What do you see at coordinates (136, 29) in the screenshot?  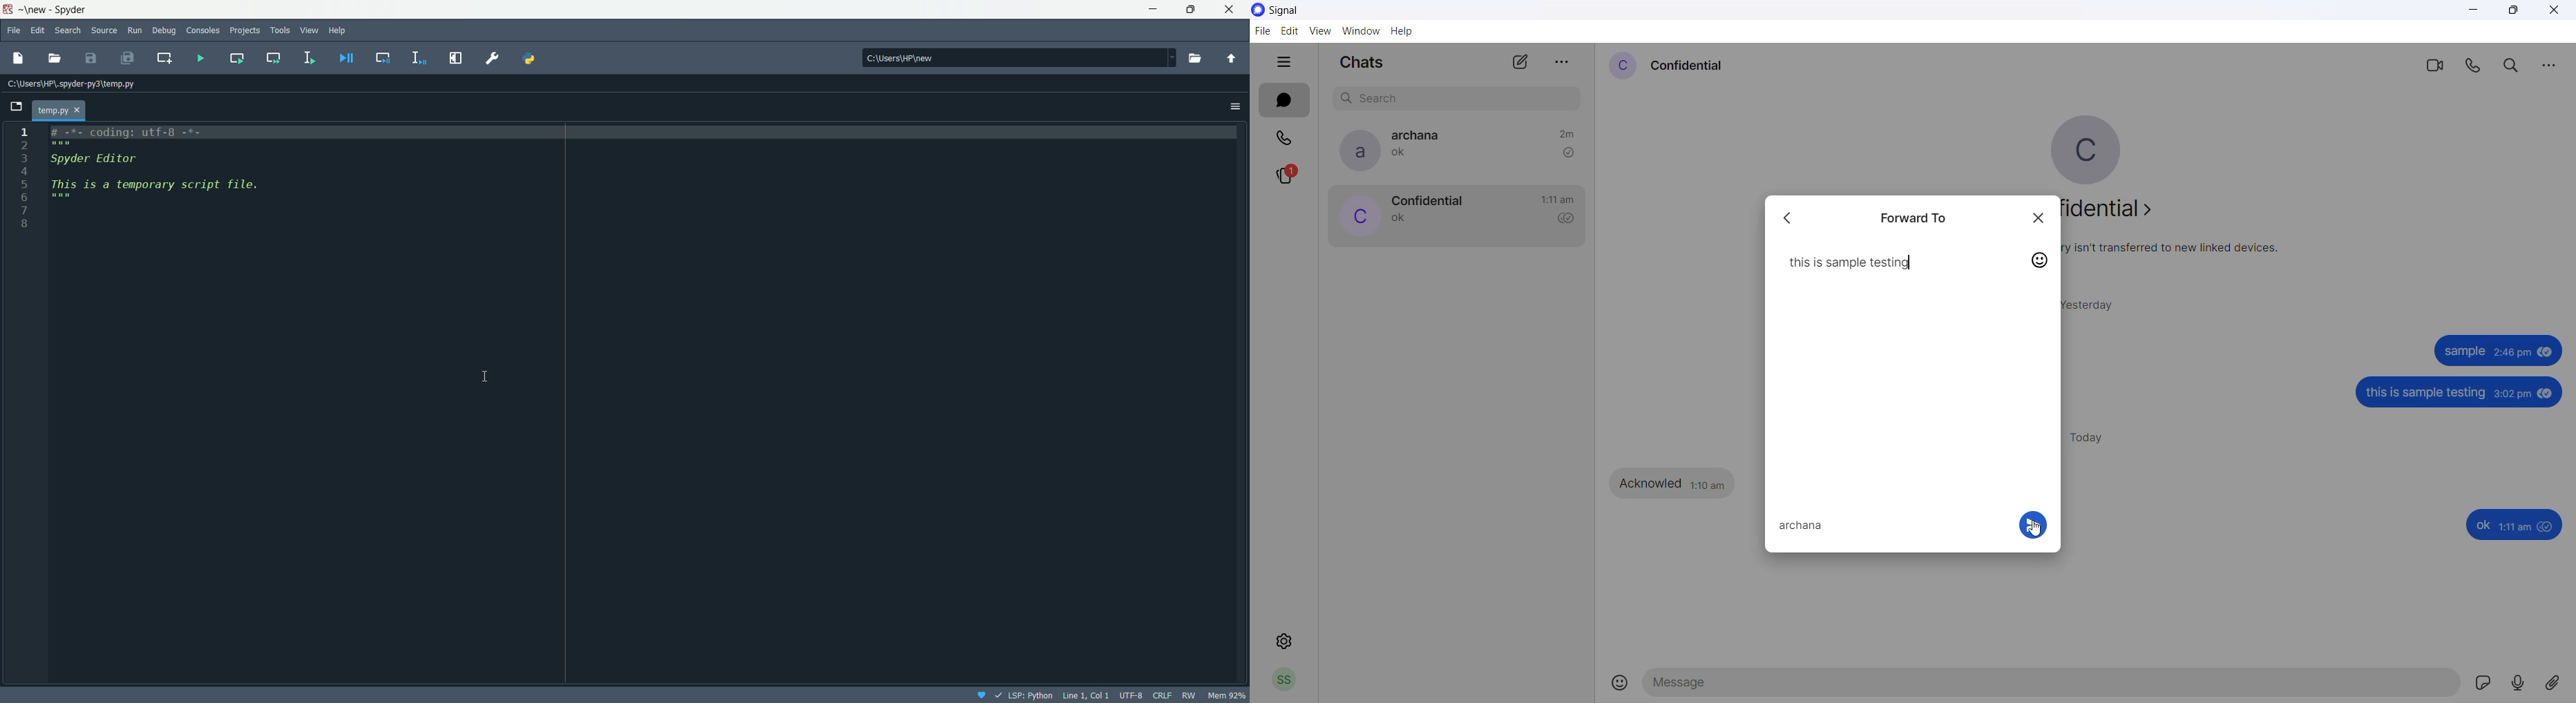 I see `Run` at bounding box center [136, 29].